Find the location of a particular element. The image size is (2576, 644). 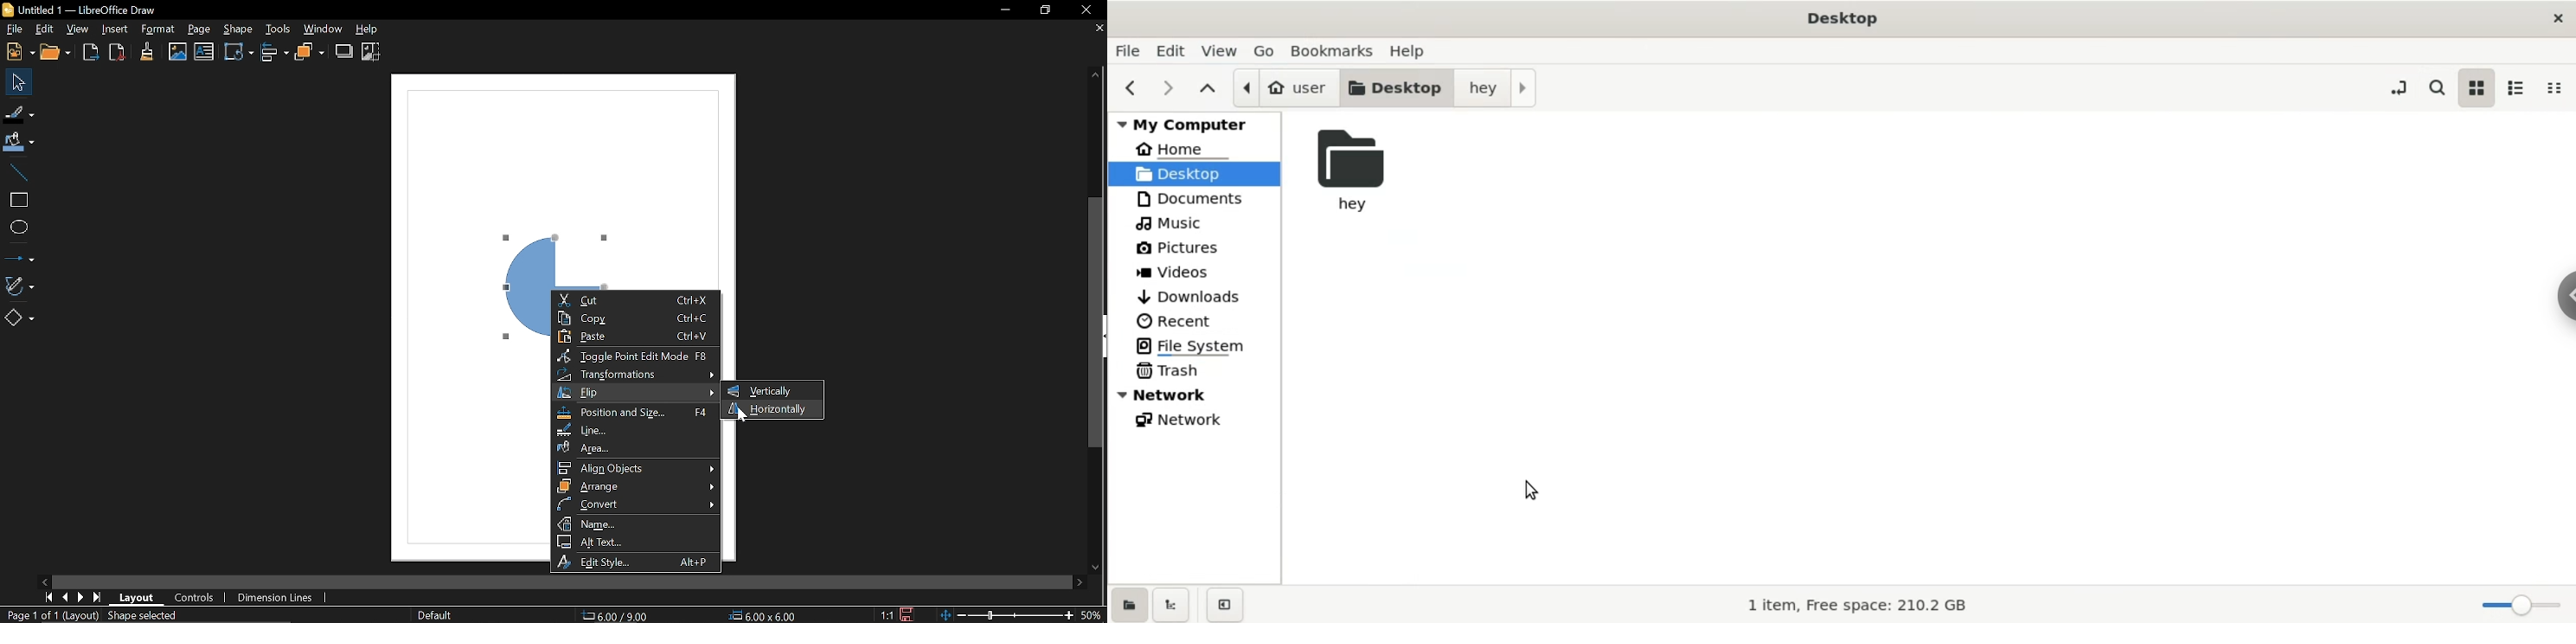

Fill color is located at coordinates (19, 142).